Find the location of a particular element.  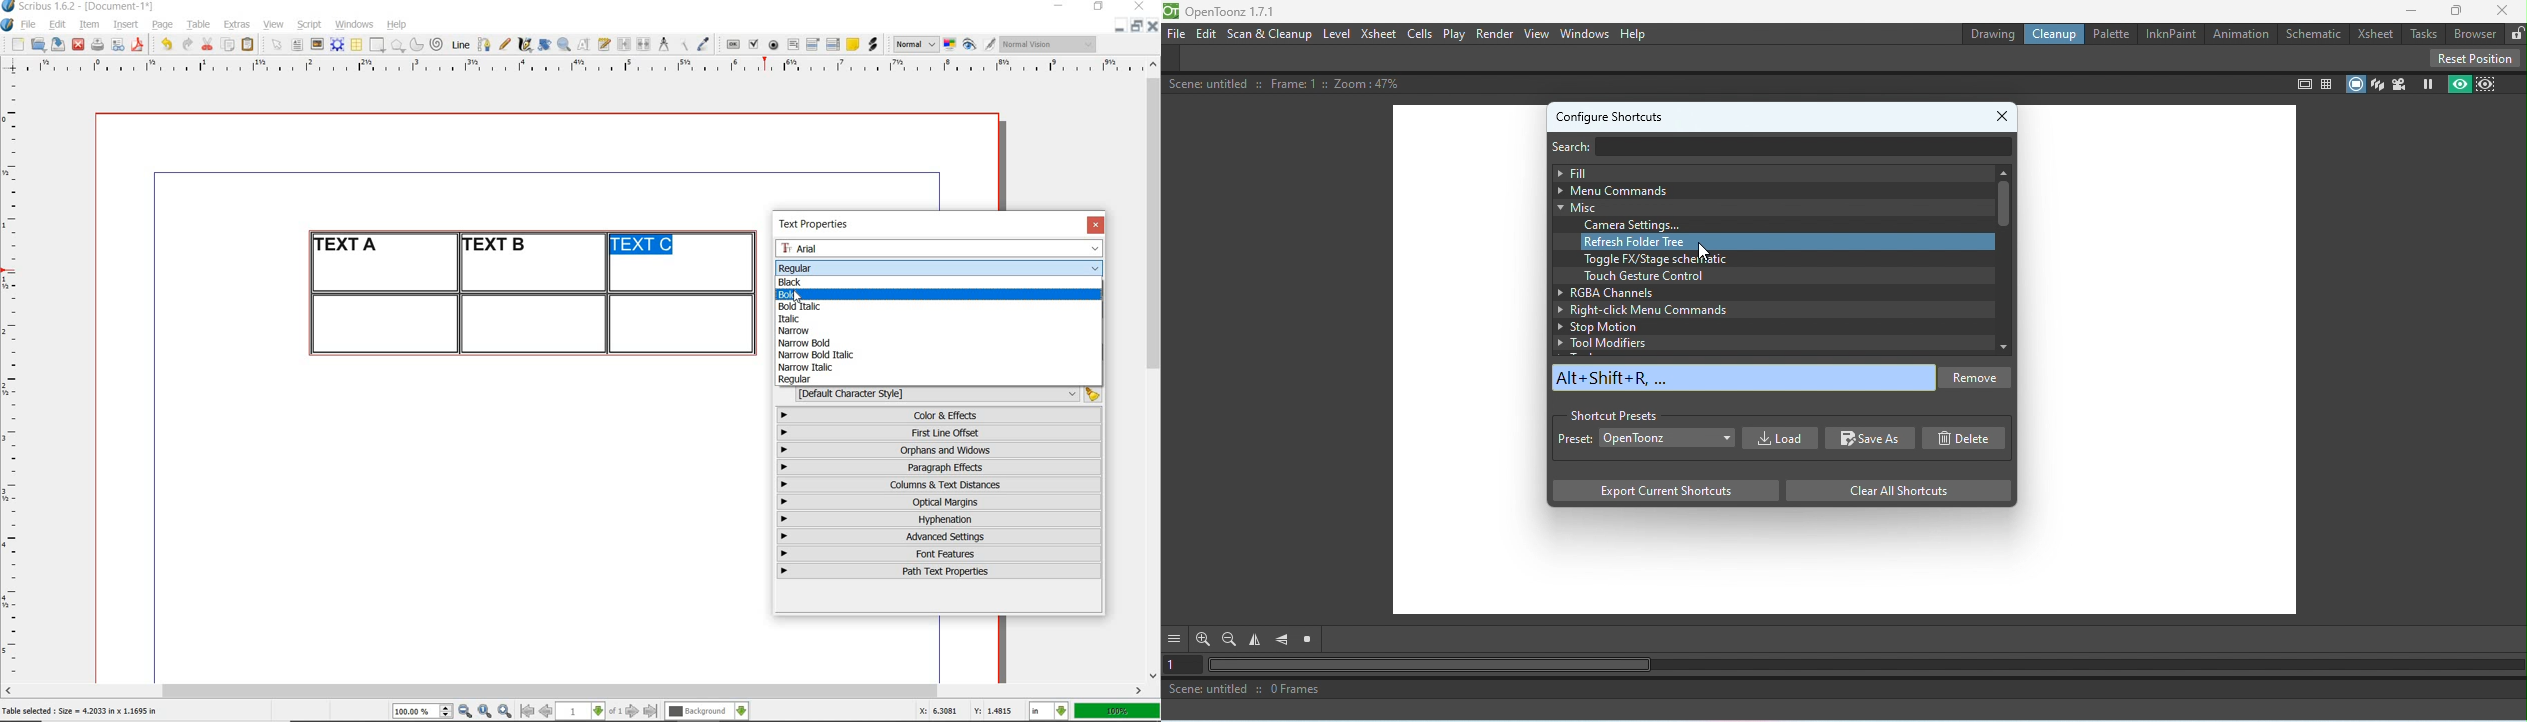

ruler is located at coordinates (15, 378).